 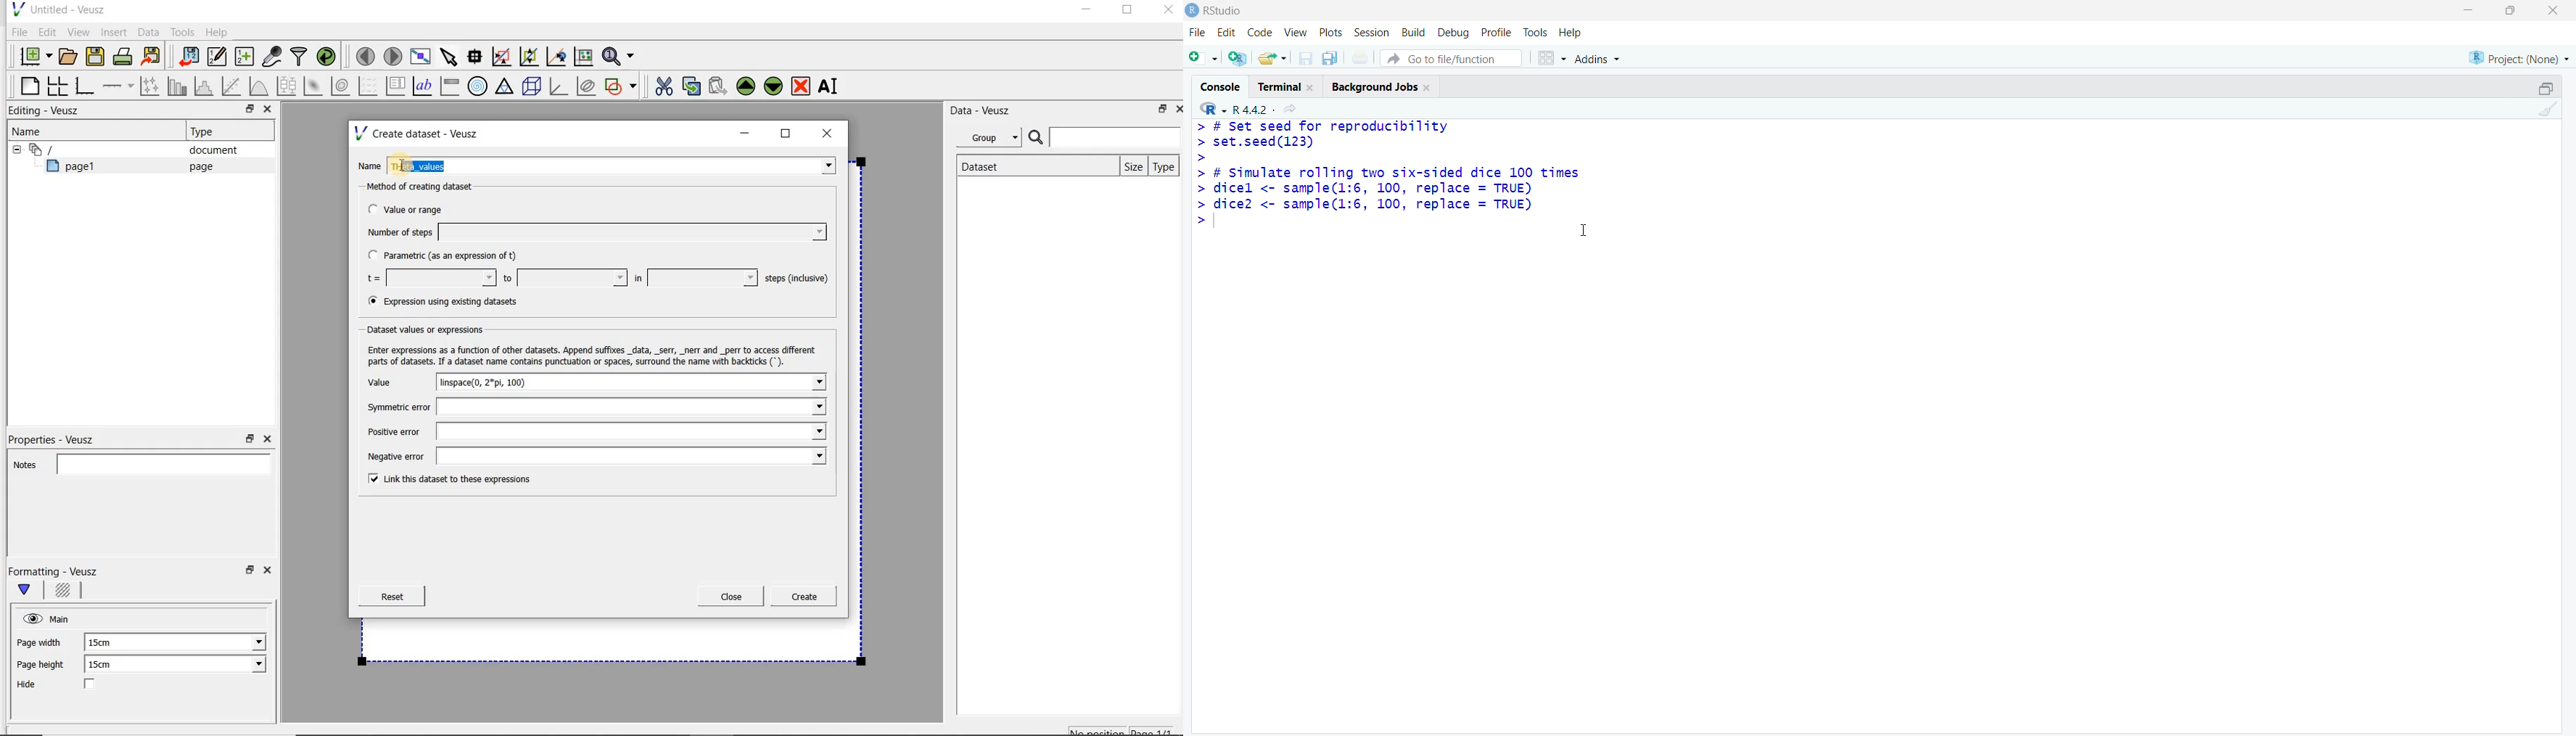 I want to click on open in separate window, so click(x=2547, y=89).